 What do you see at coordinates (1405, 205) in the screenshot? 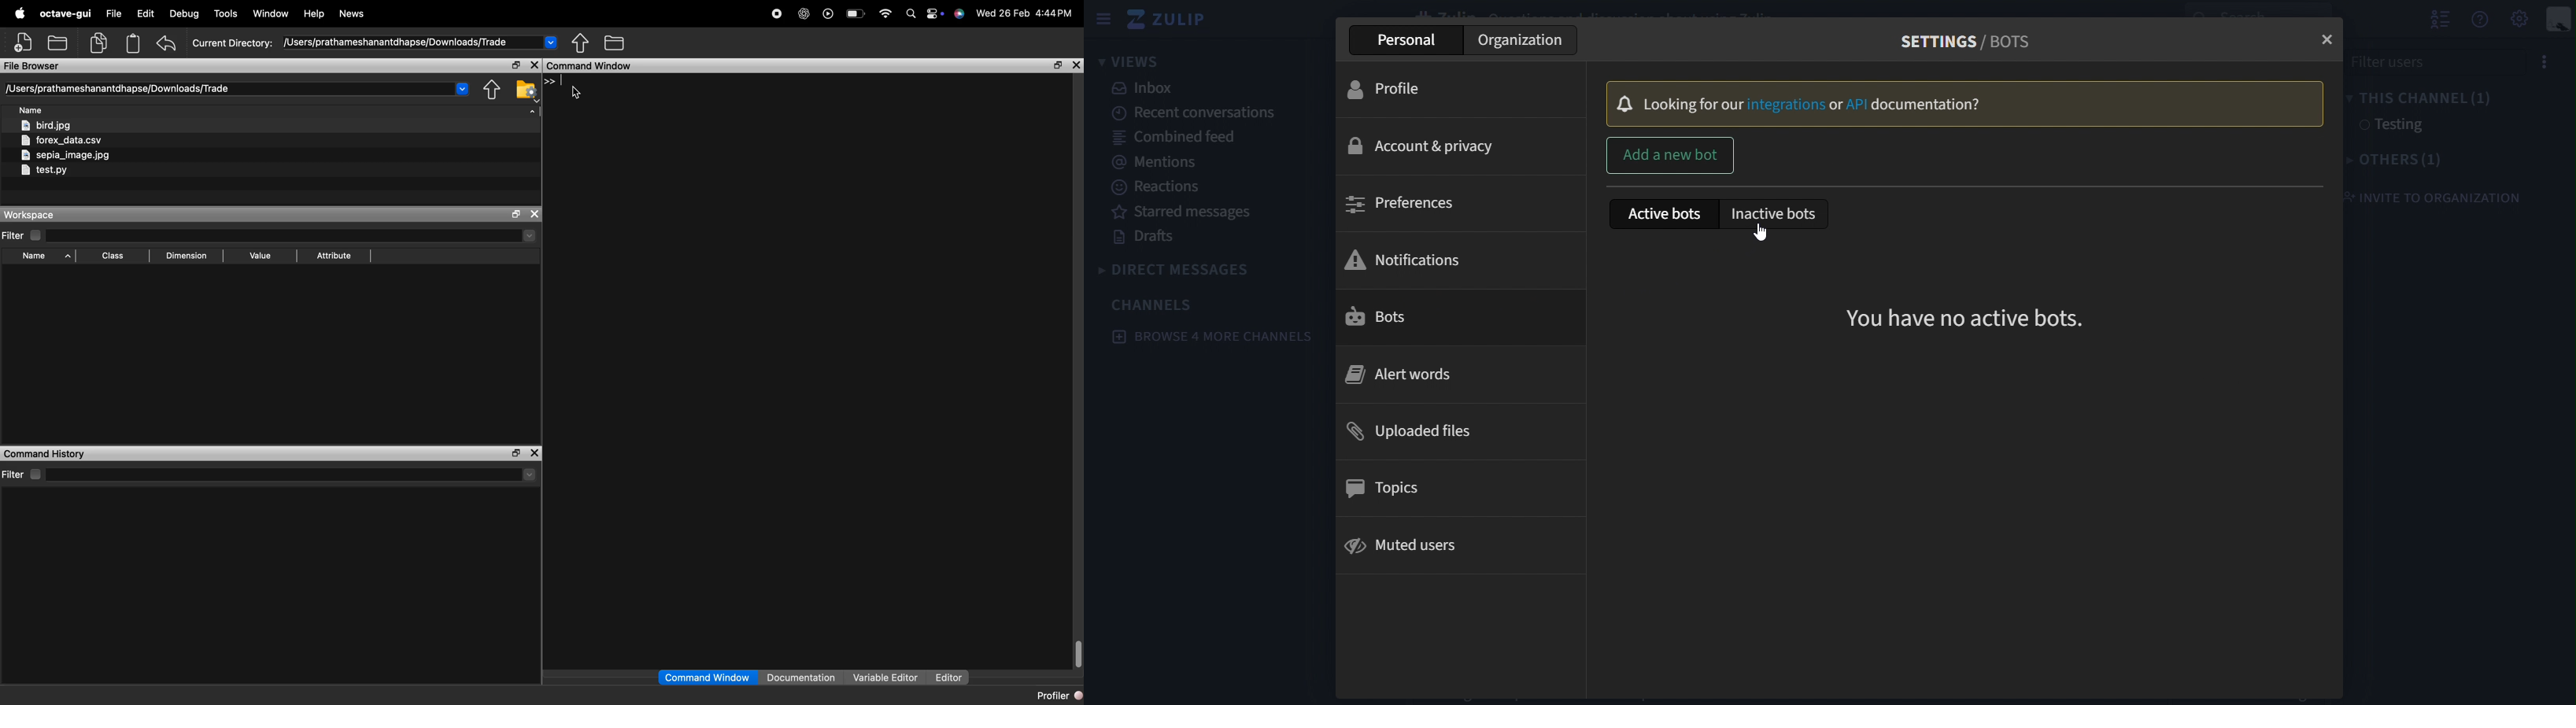
I see `preferences` at bounding box center [1405, 205].